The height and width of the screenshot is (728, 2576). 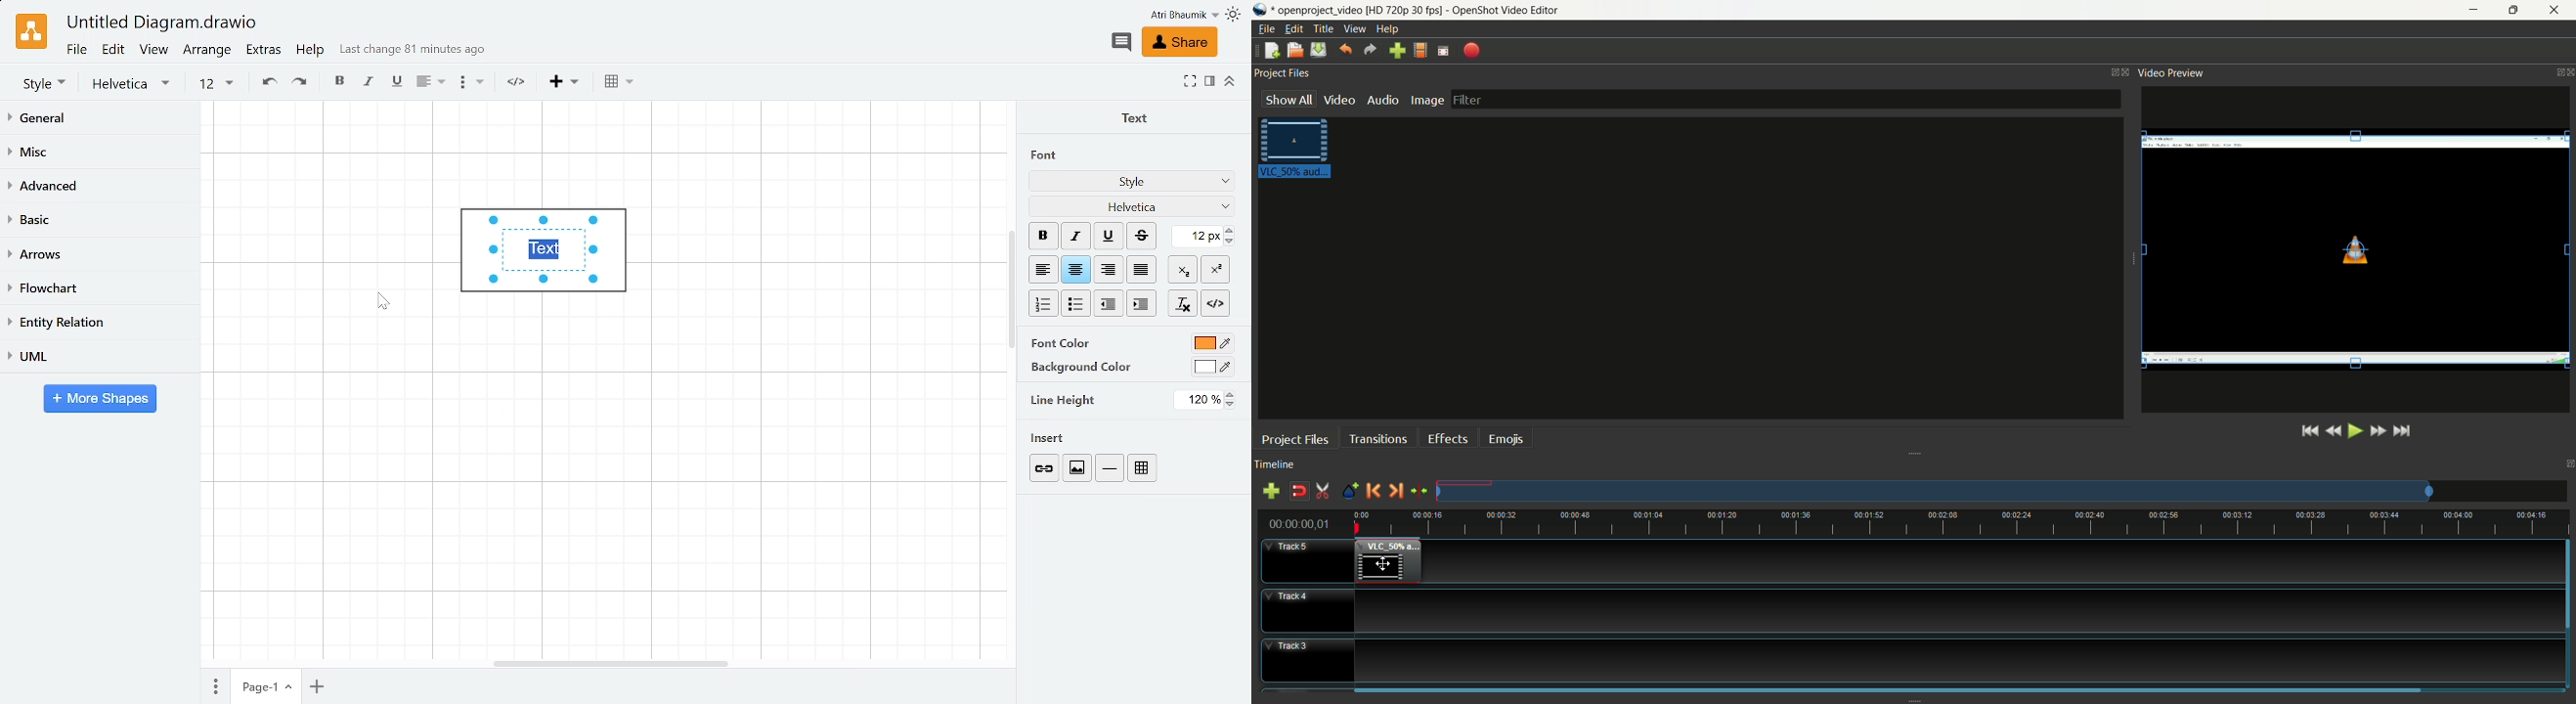 I want to click on Arrange, so click(x=208, y=52).